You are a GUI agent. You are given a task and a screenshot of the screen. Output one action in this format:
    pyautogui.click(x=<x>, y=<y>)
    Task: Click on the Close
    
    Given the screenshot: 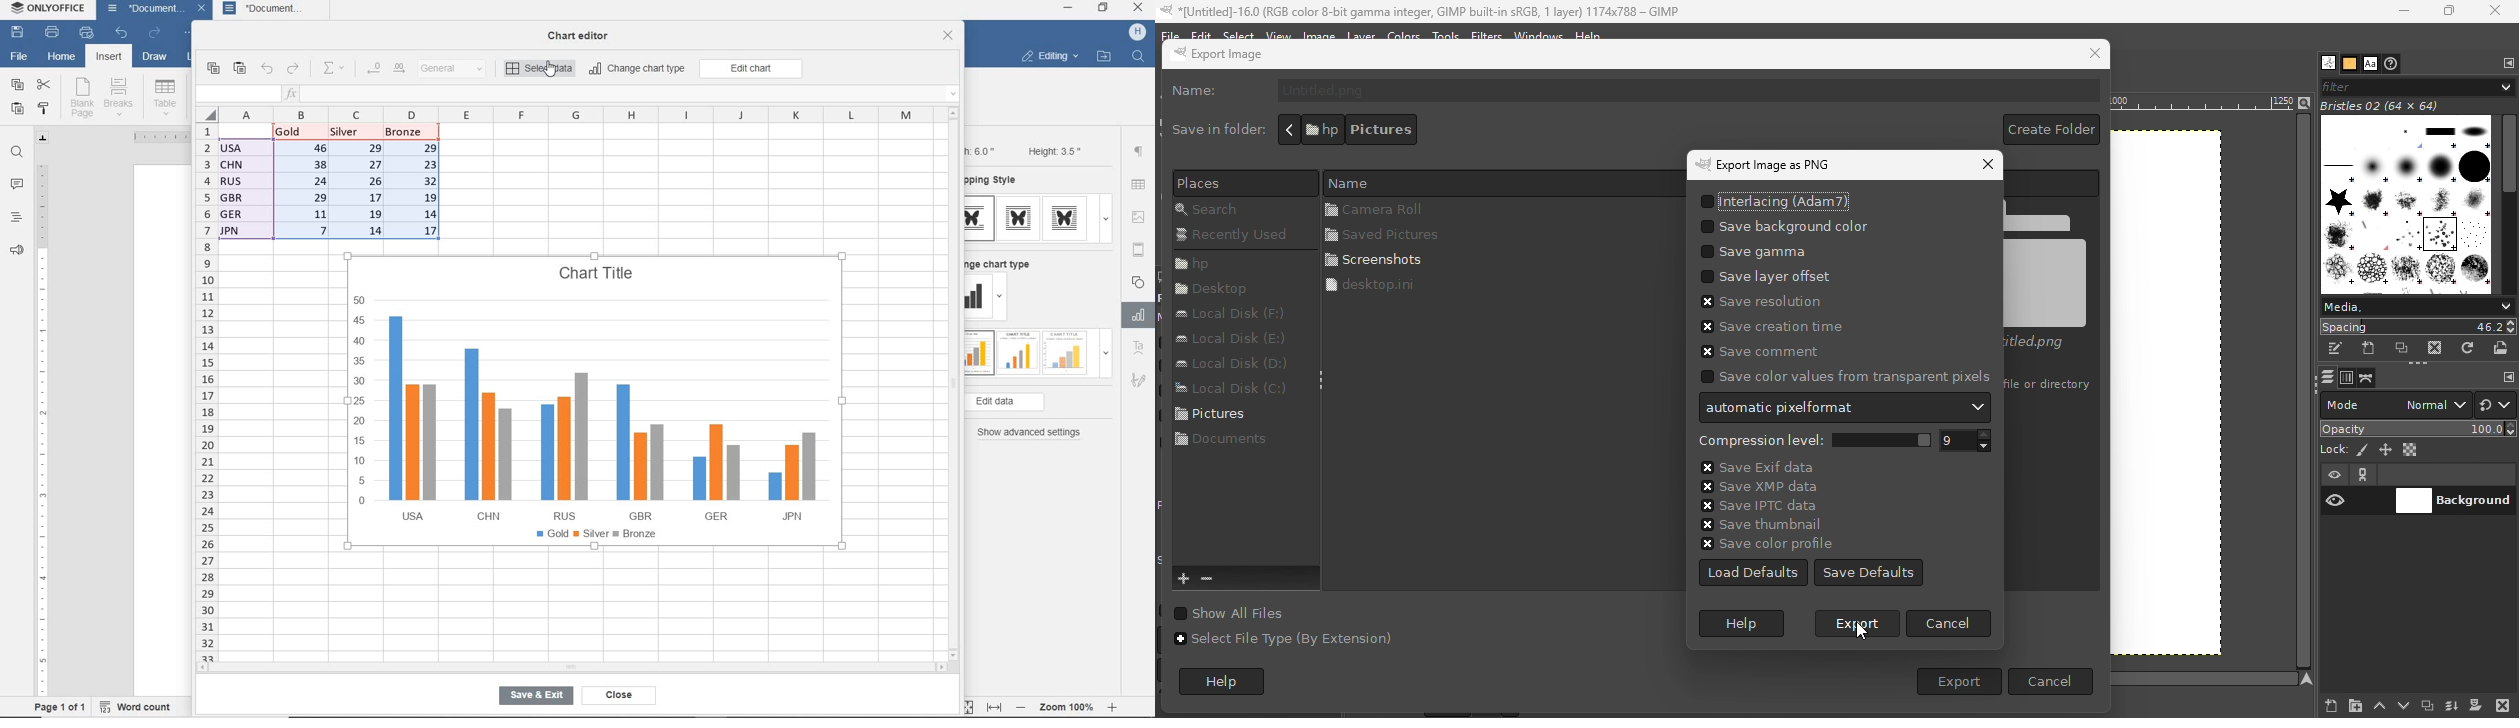 What is the action you would take?
    pyautogui.click(x=2093, y=55)
    